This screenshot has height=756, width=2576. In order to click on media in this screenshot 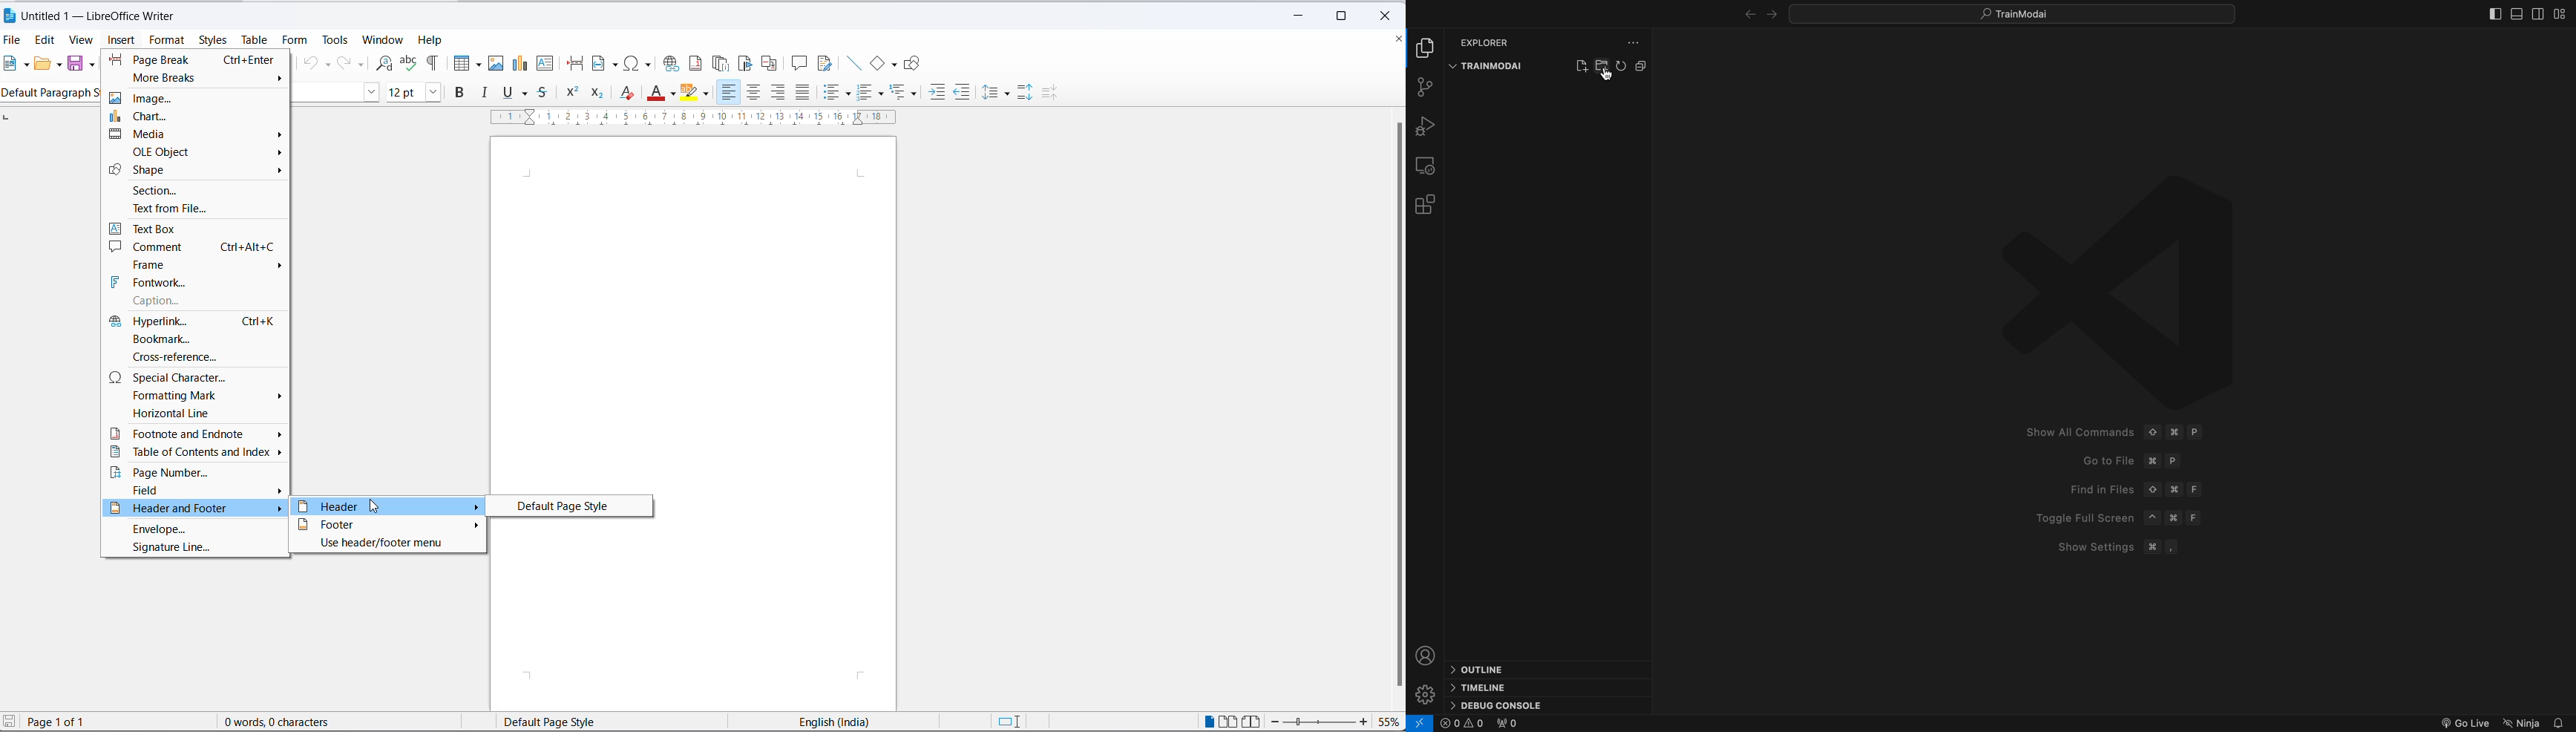, I will do `click(197, 134)`.